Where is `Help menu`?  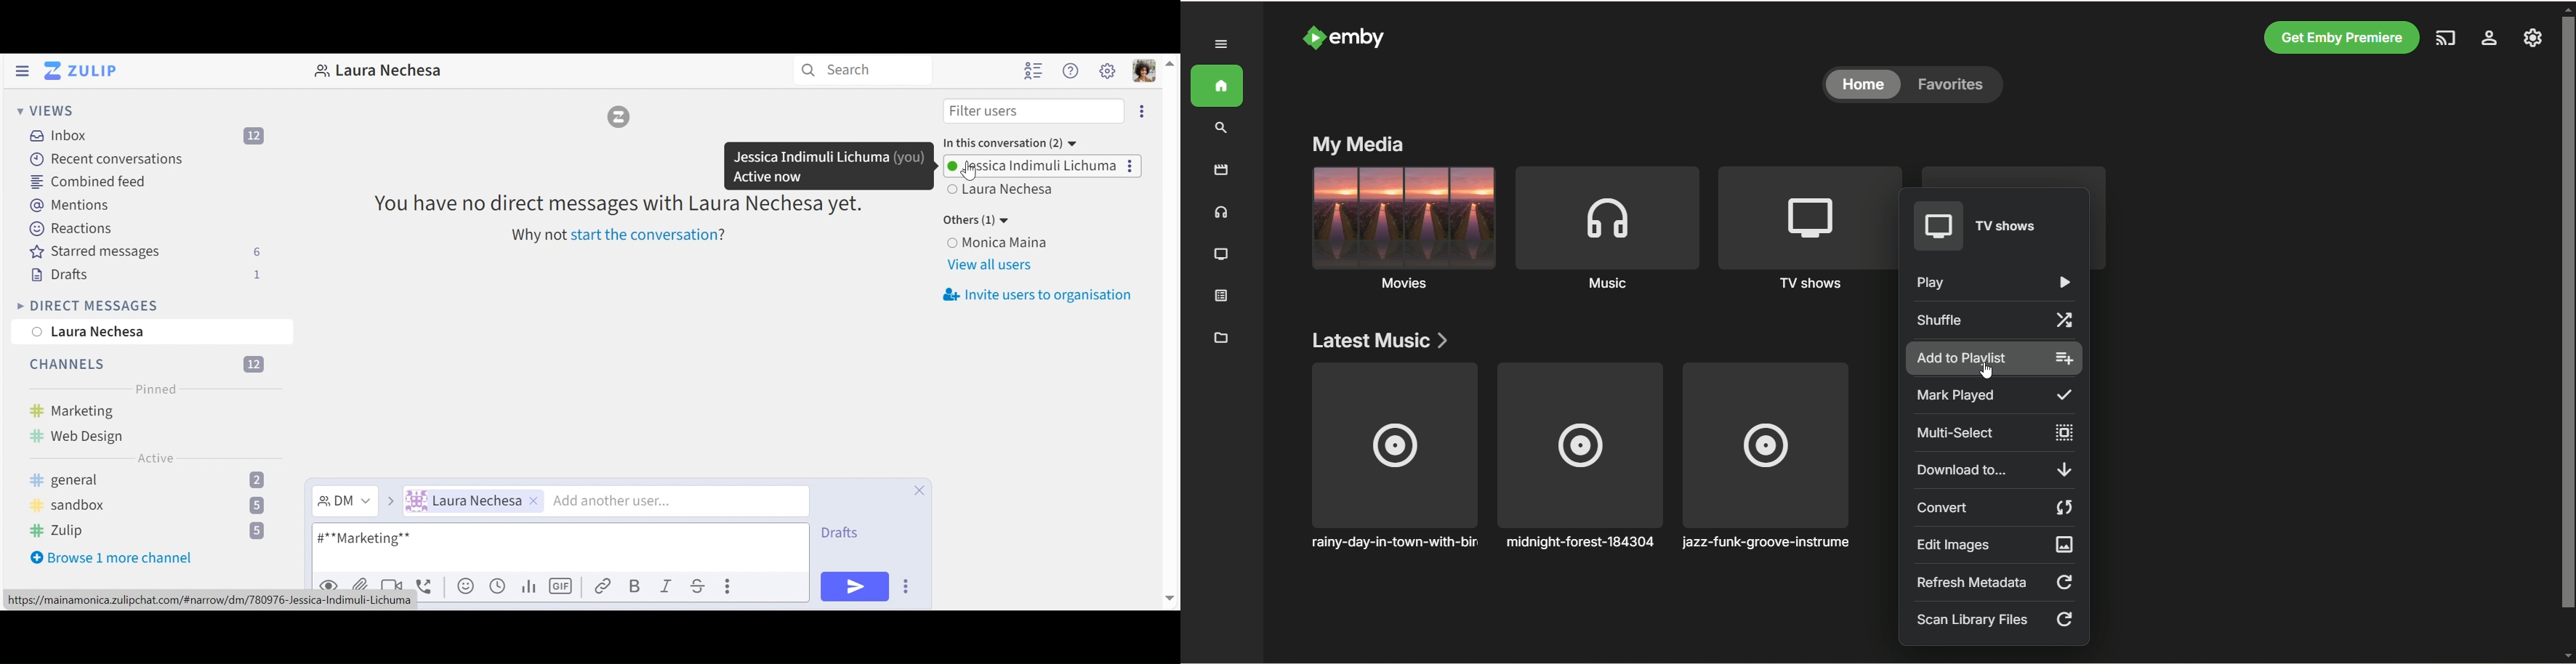 Help menu is located at coordinates (1073, 71).